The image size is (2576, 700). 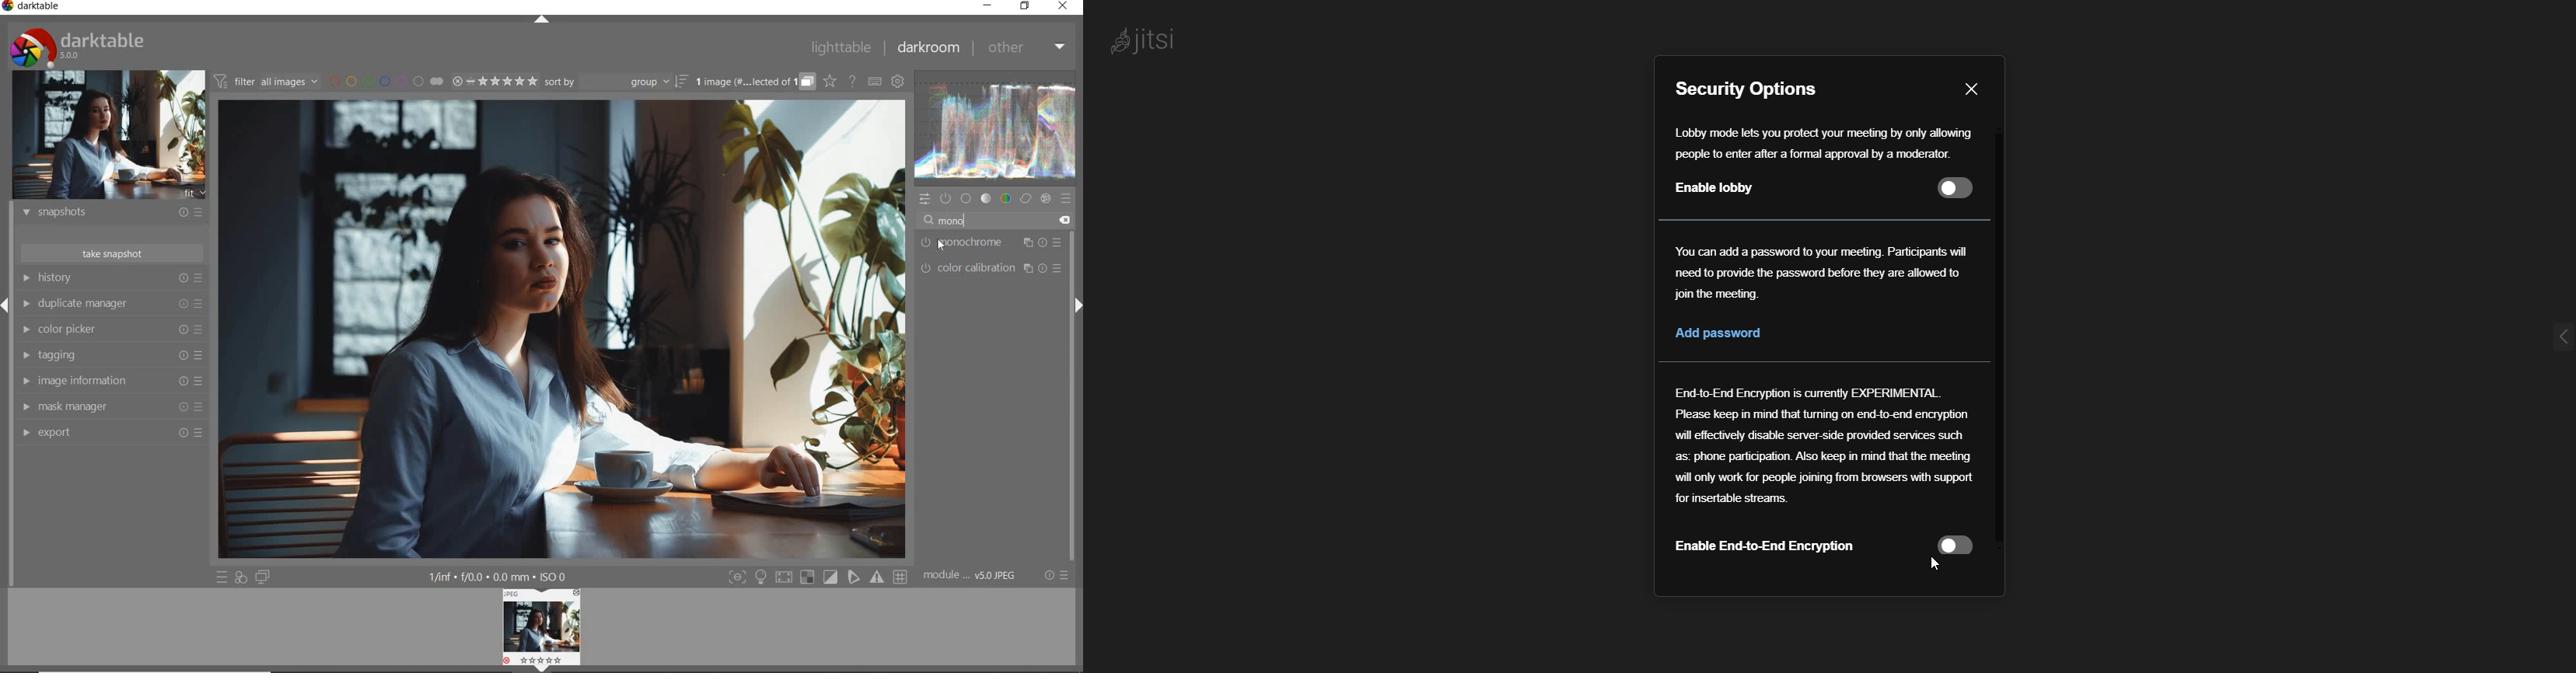 I want to click on sort, so click(x=616, y=83).